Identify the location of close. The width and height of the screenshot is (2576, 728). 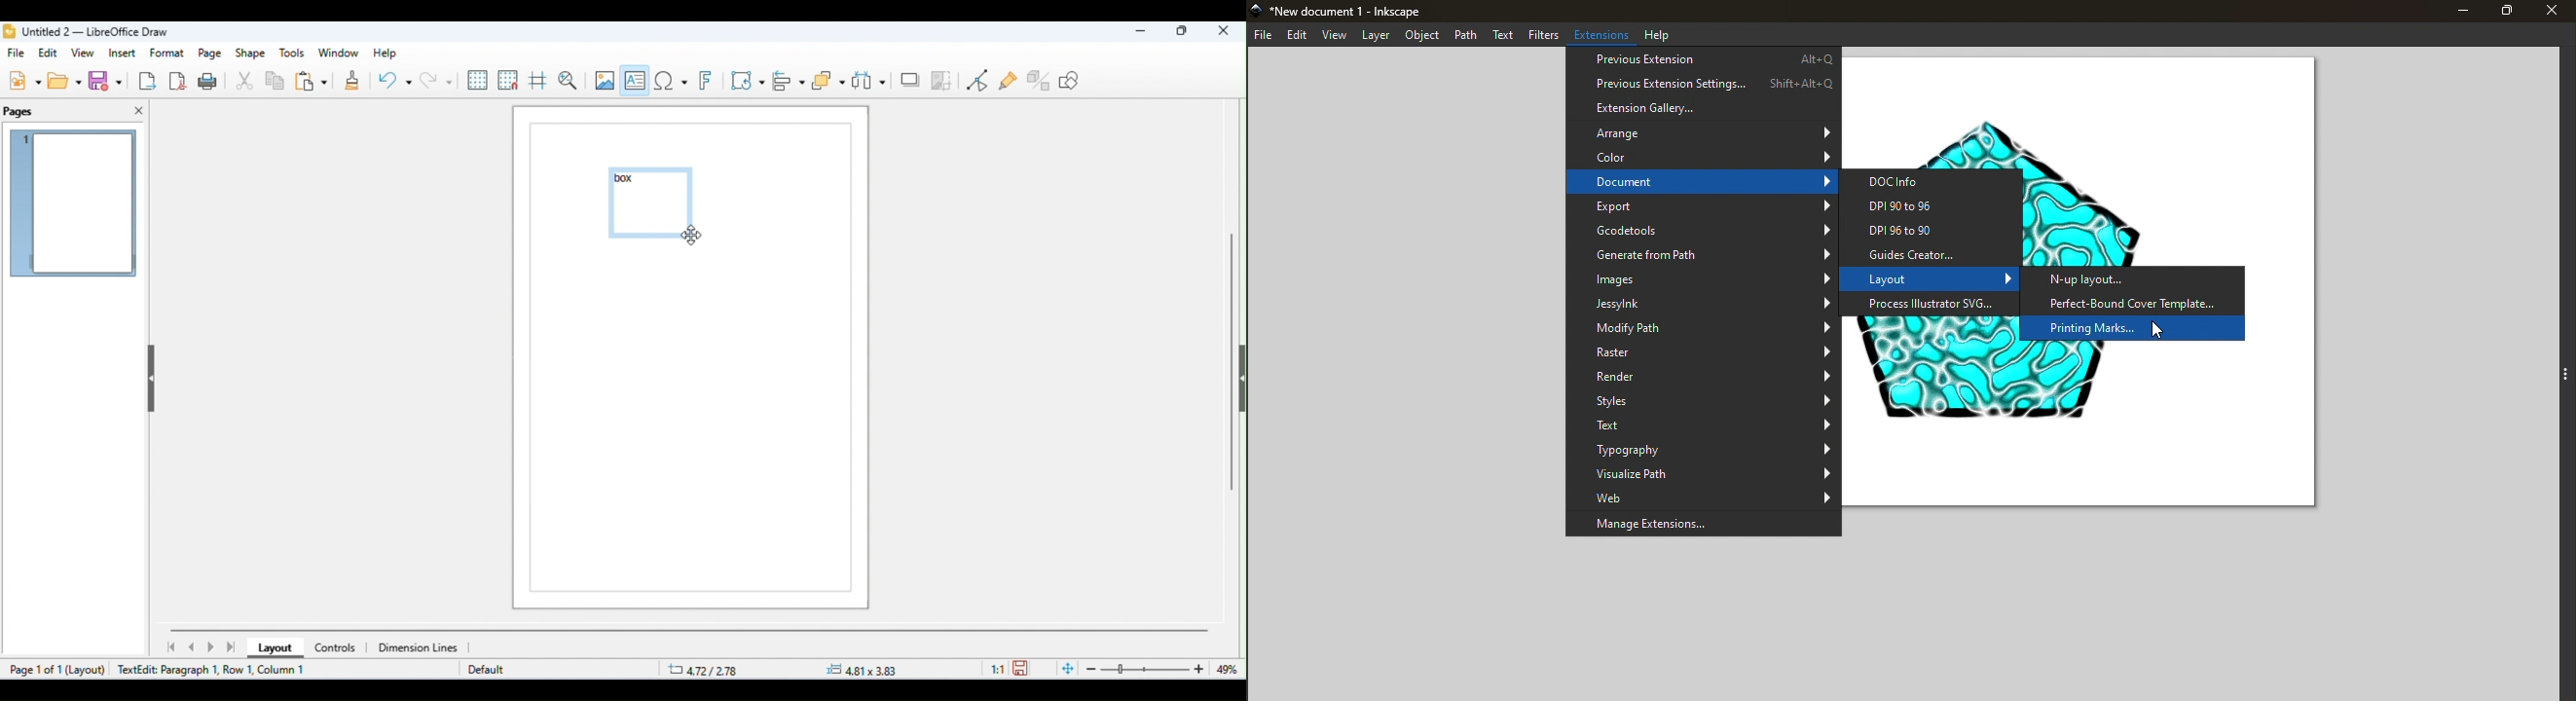
(1223, 32).